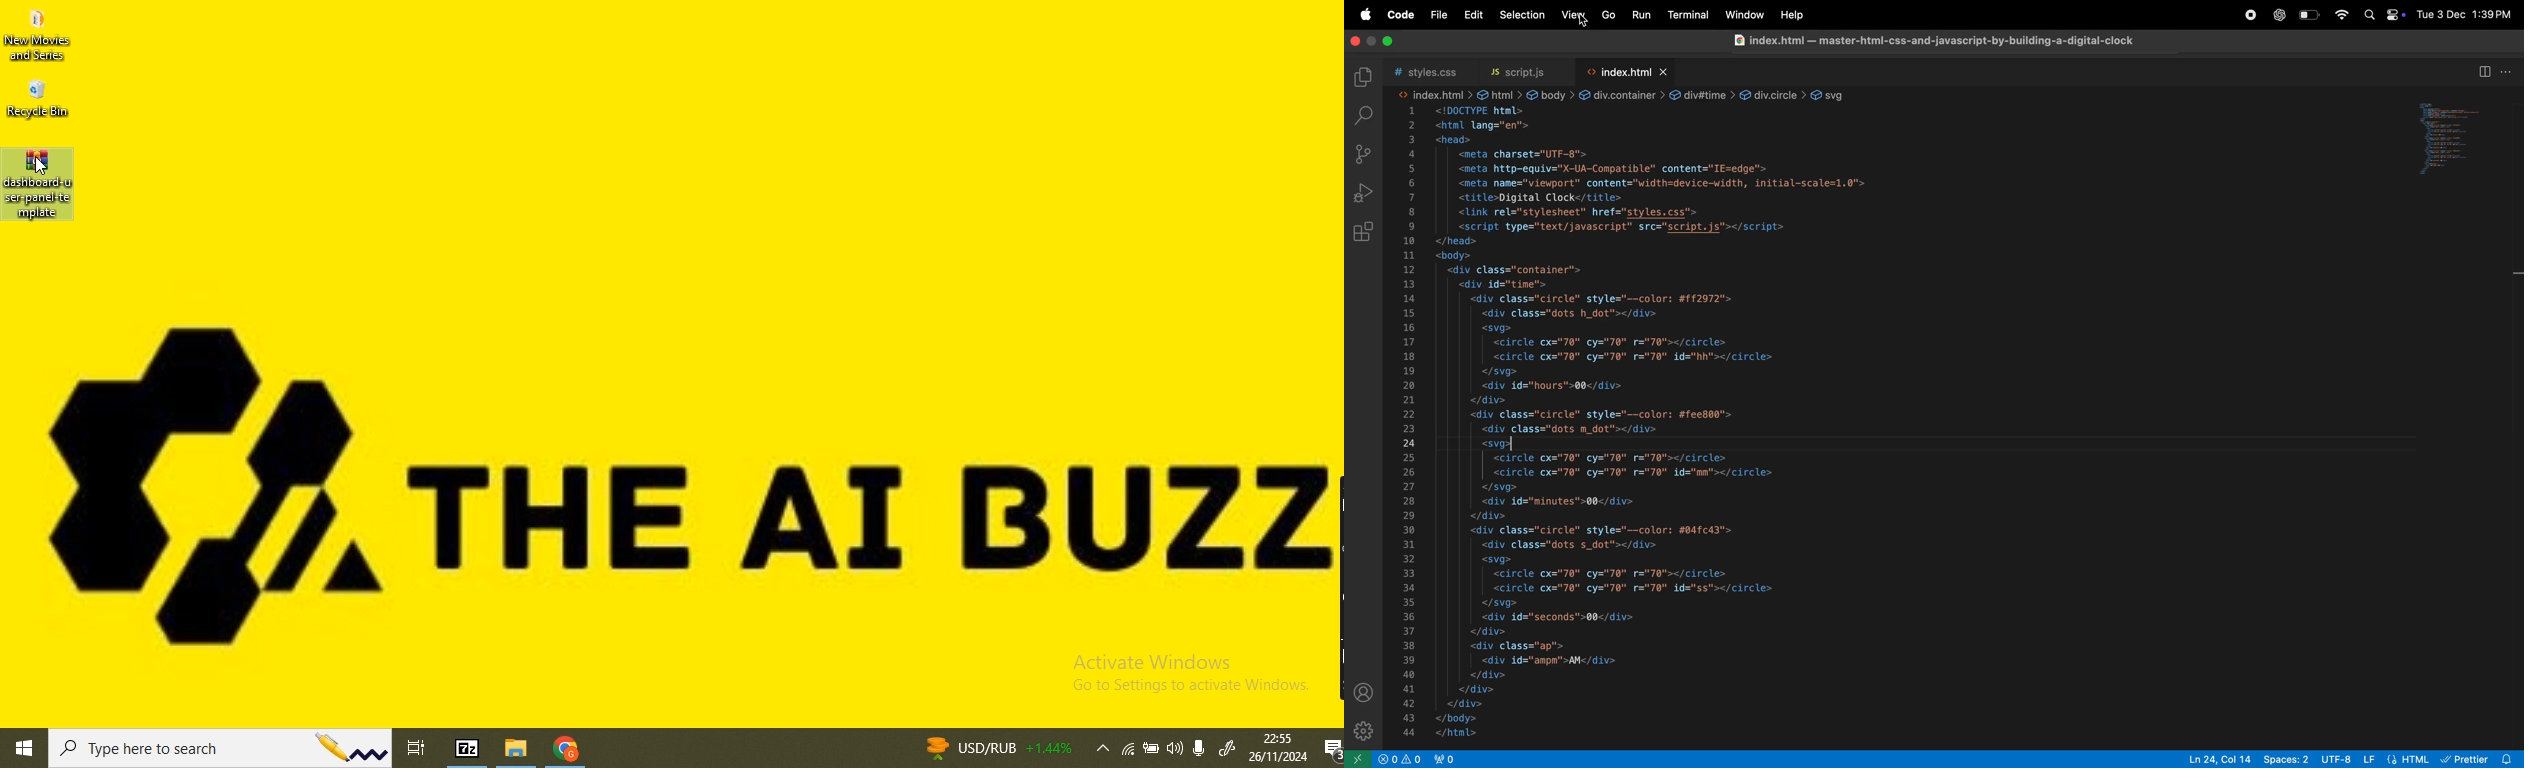 Image resolution: width=2548 pixels, height=784 pixels. Describe the element at coordinates (1743, 15) in the screenshot. I see `window` at that location.